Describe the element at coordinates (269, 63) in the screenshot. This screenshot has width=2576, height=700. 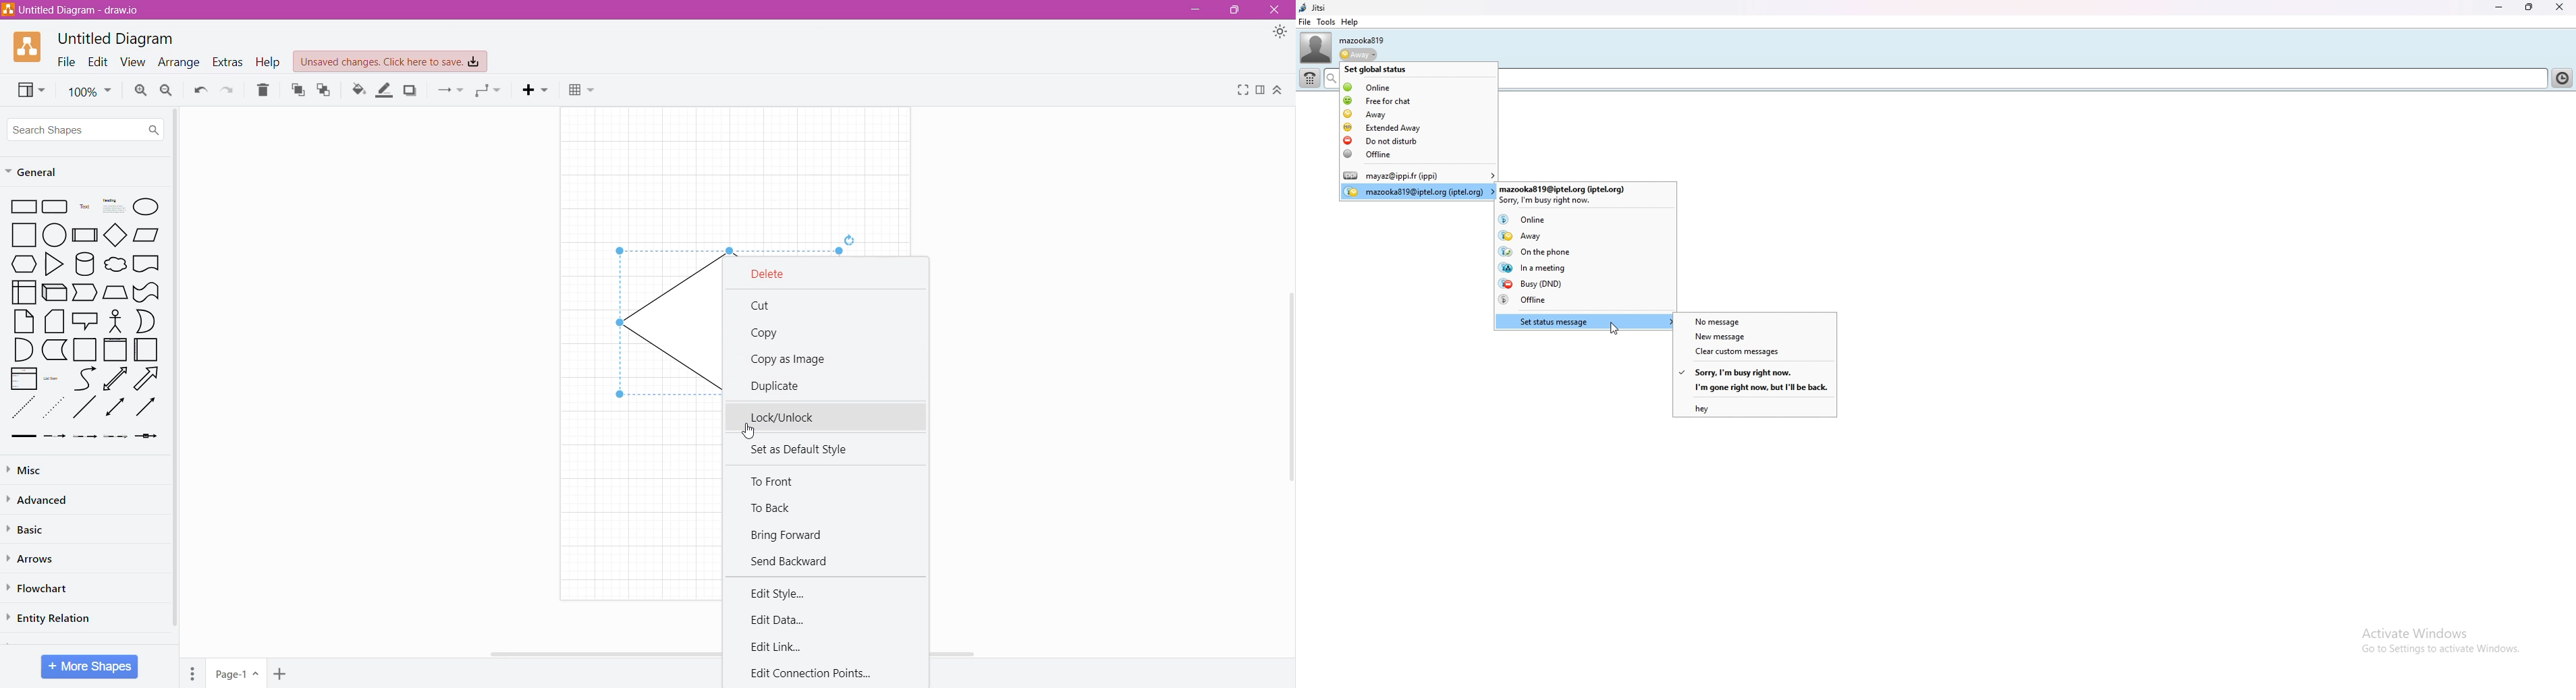
I see `Help` at that location.